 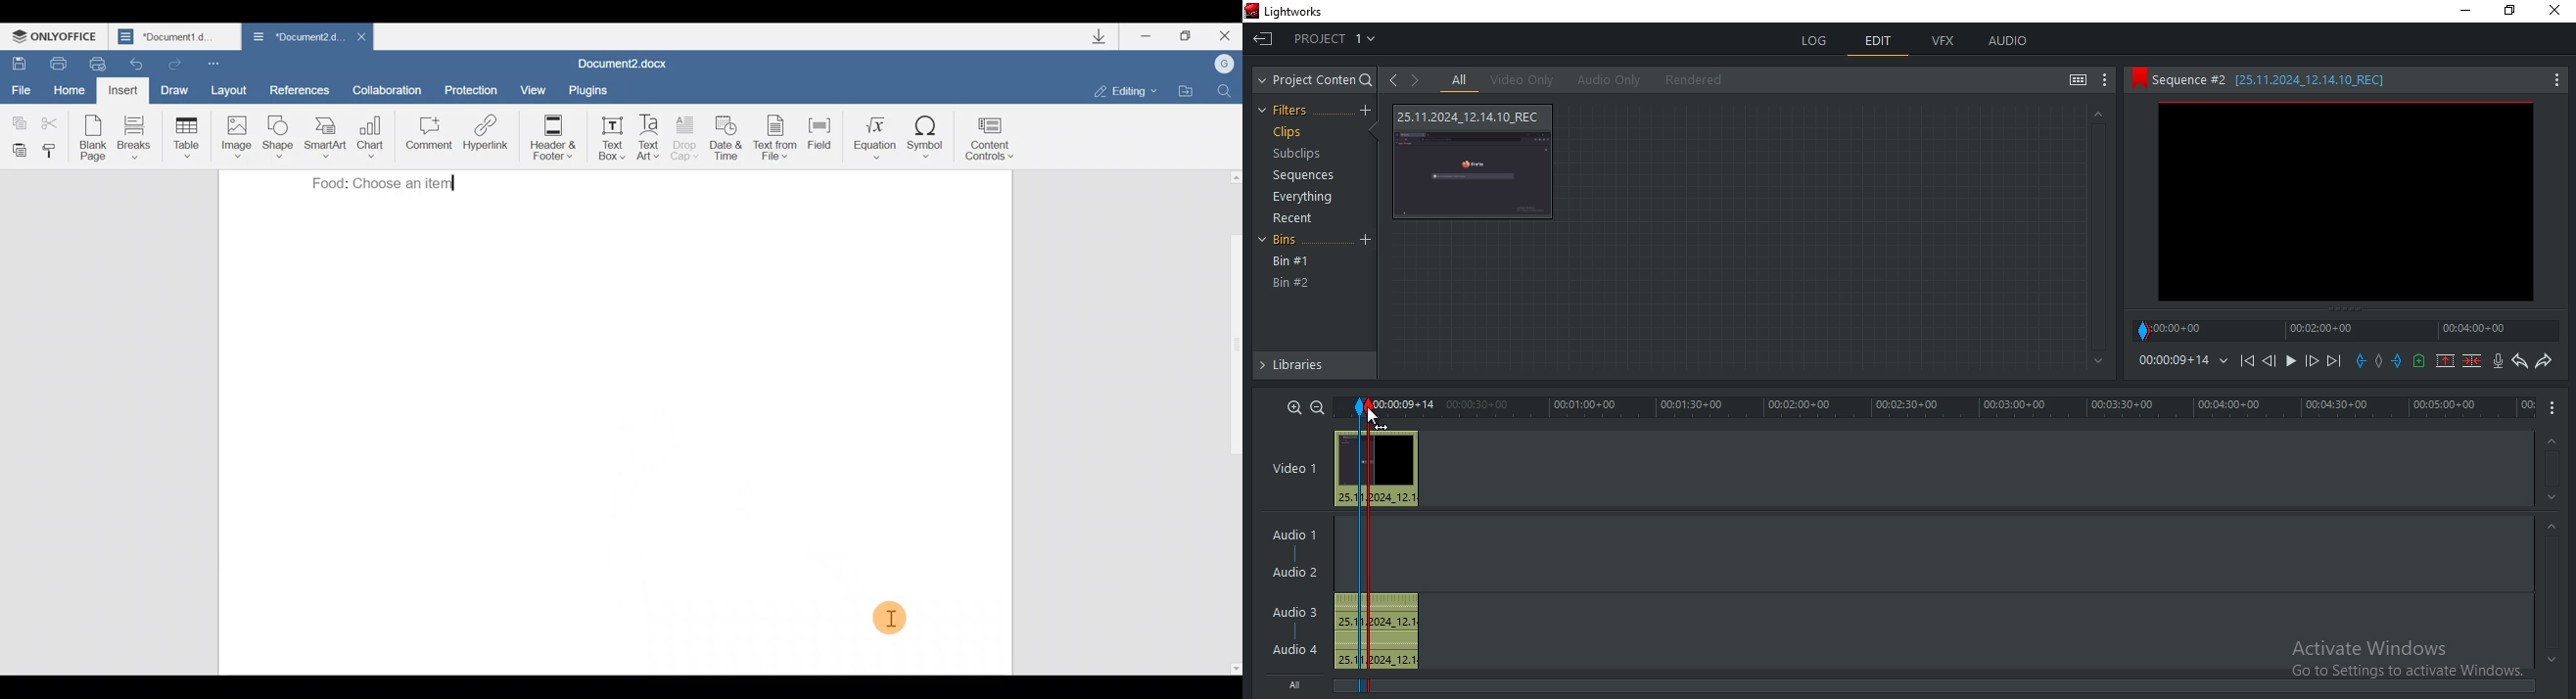 What do you see at coordinates (386, 185) in the screenshot?
I see `Food: choose an item` at bounding box center [386, 185].